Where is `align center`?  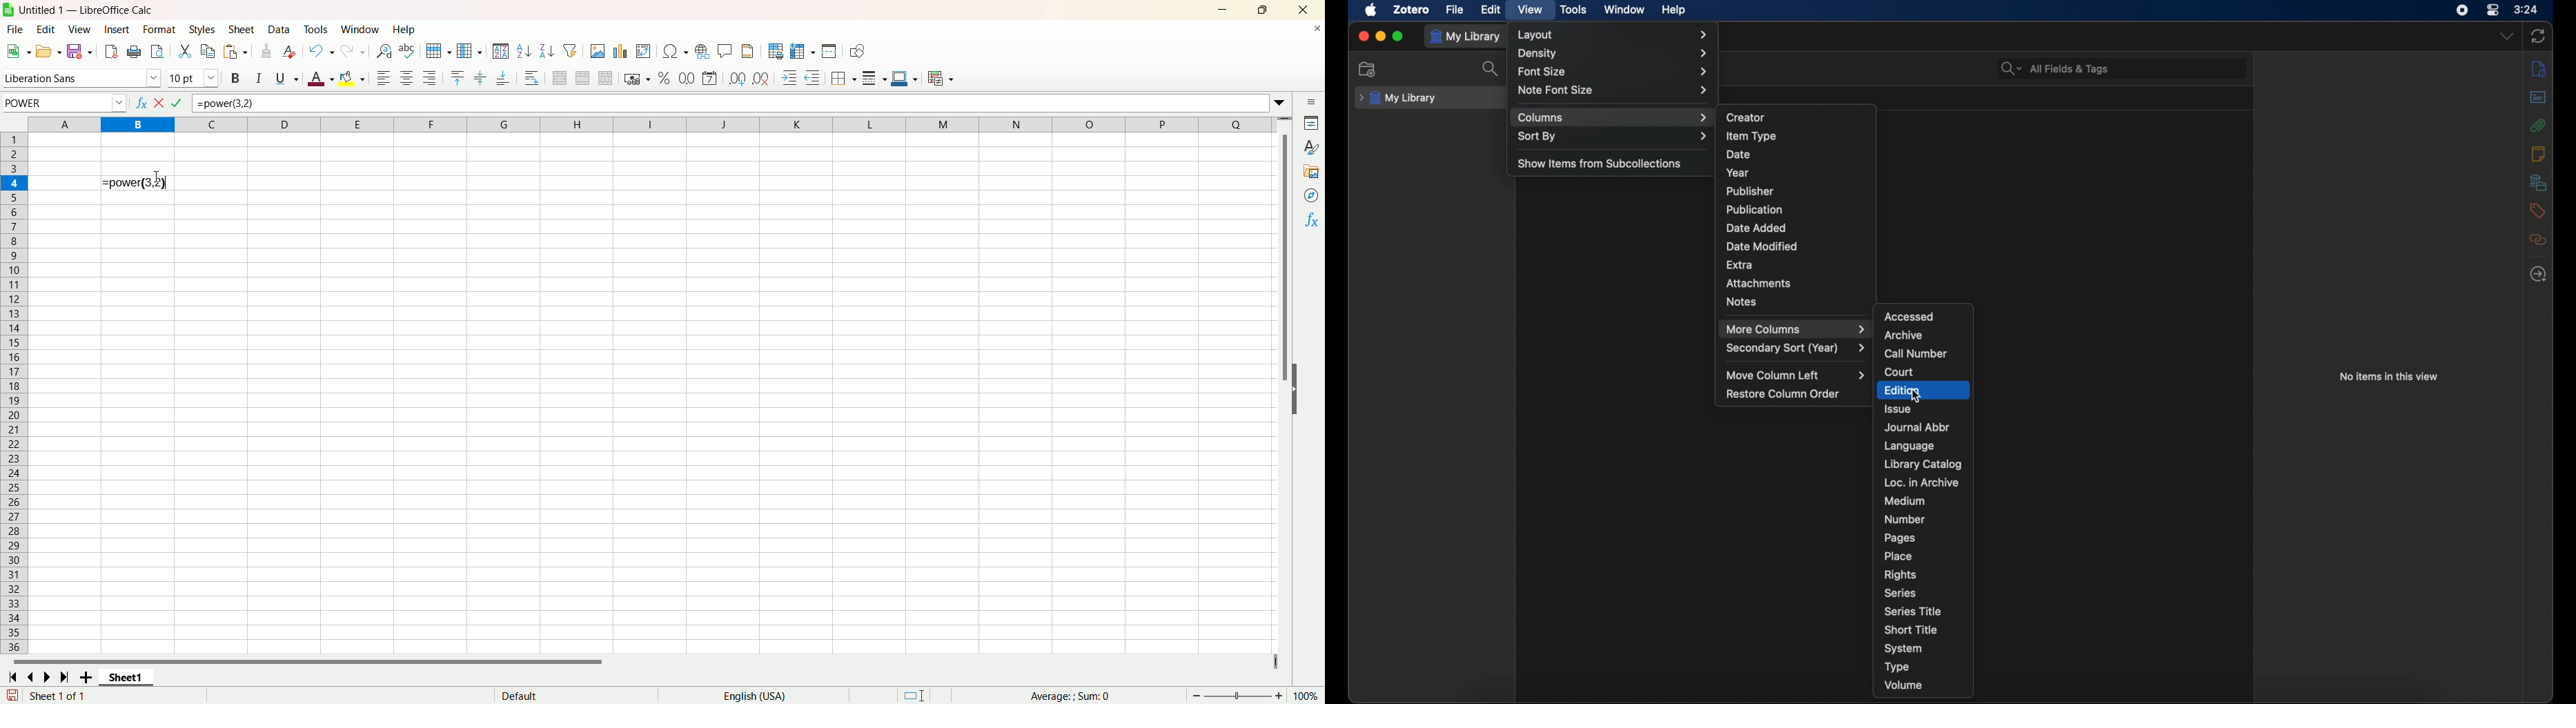
align center is located at coordinates (409, 79).